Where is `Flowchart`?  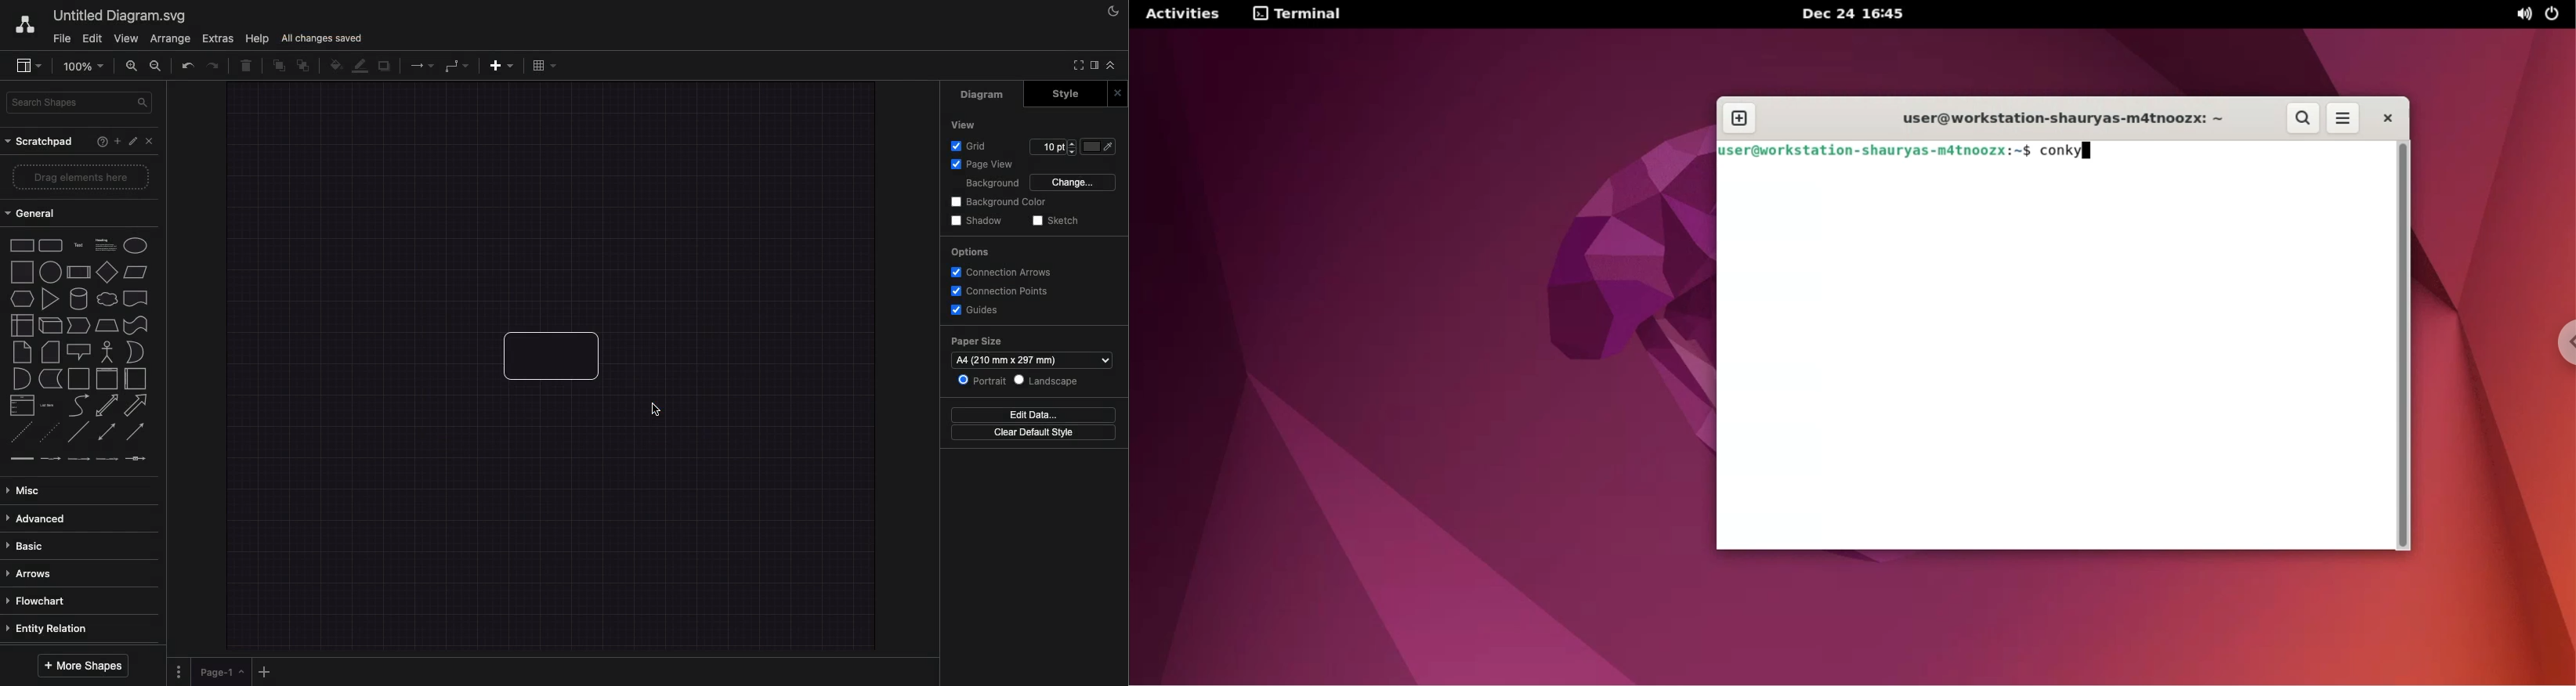 Flowchart is located at coordinates (35, 601).